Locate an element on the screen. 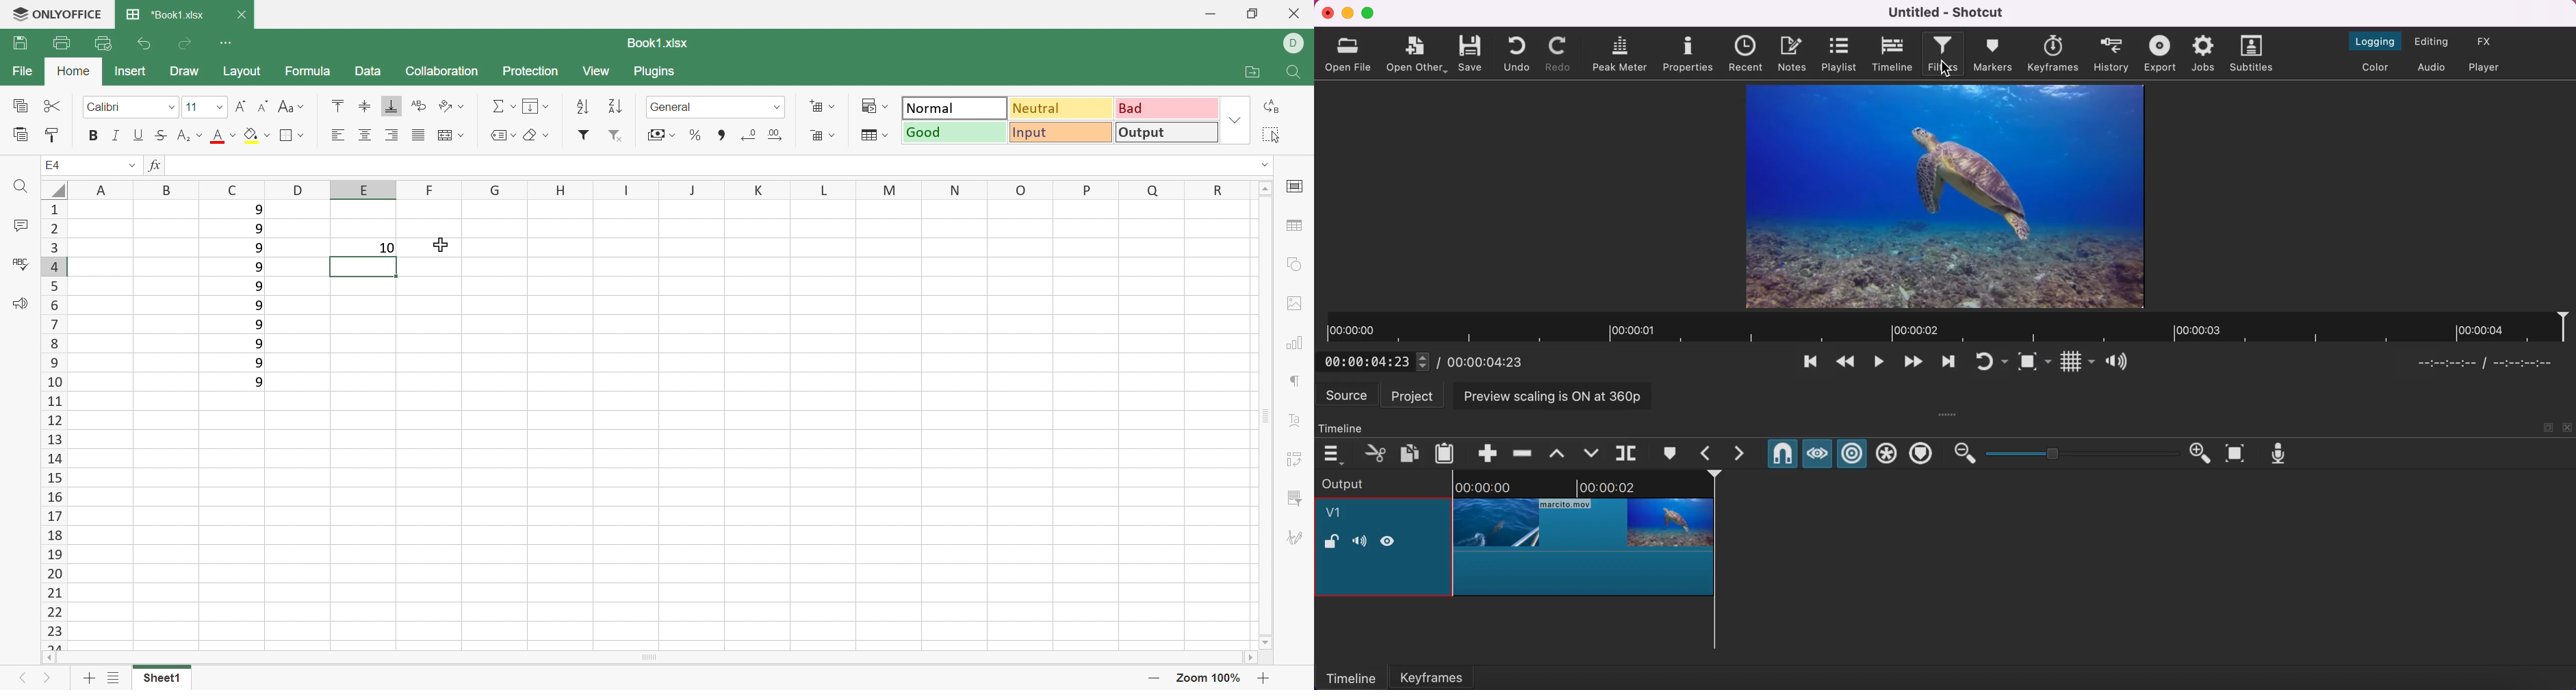 Image resolution: width=2576 pixels, height=700 pixels. ripple all tracks is located at coordinates (1887, 455).